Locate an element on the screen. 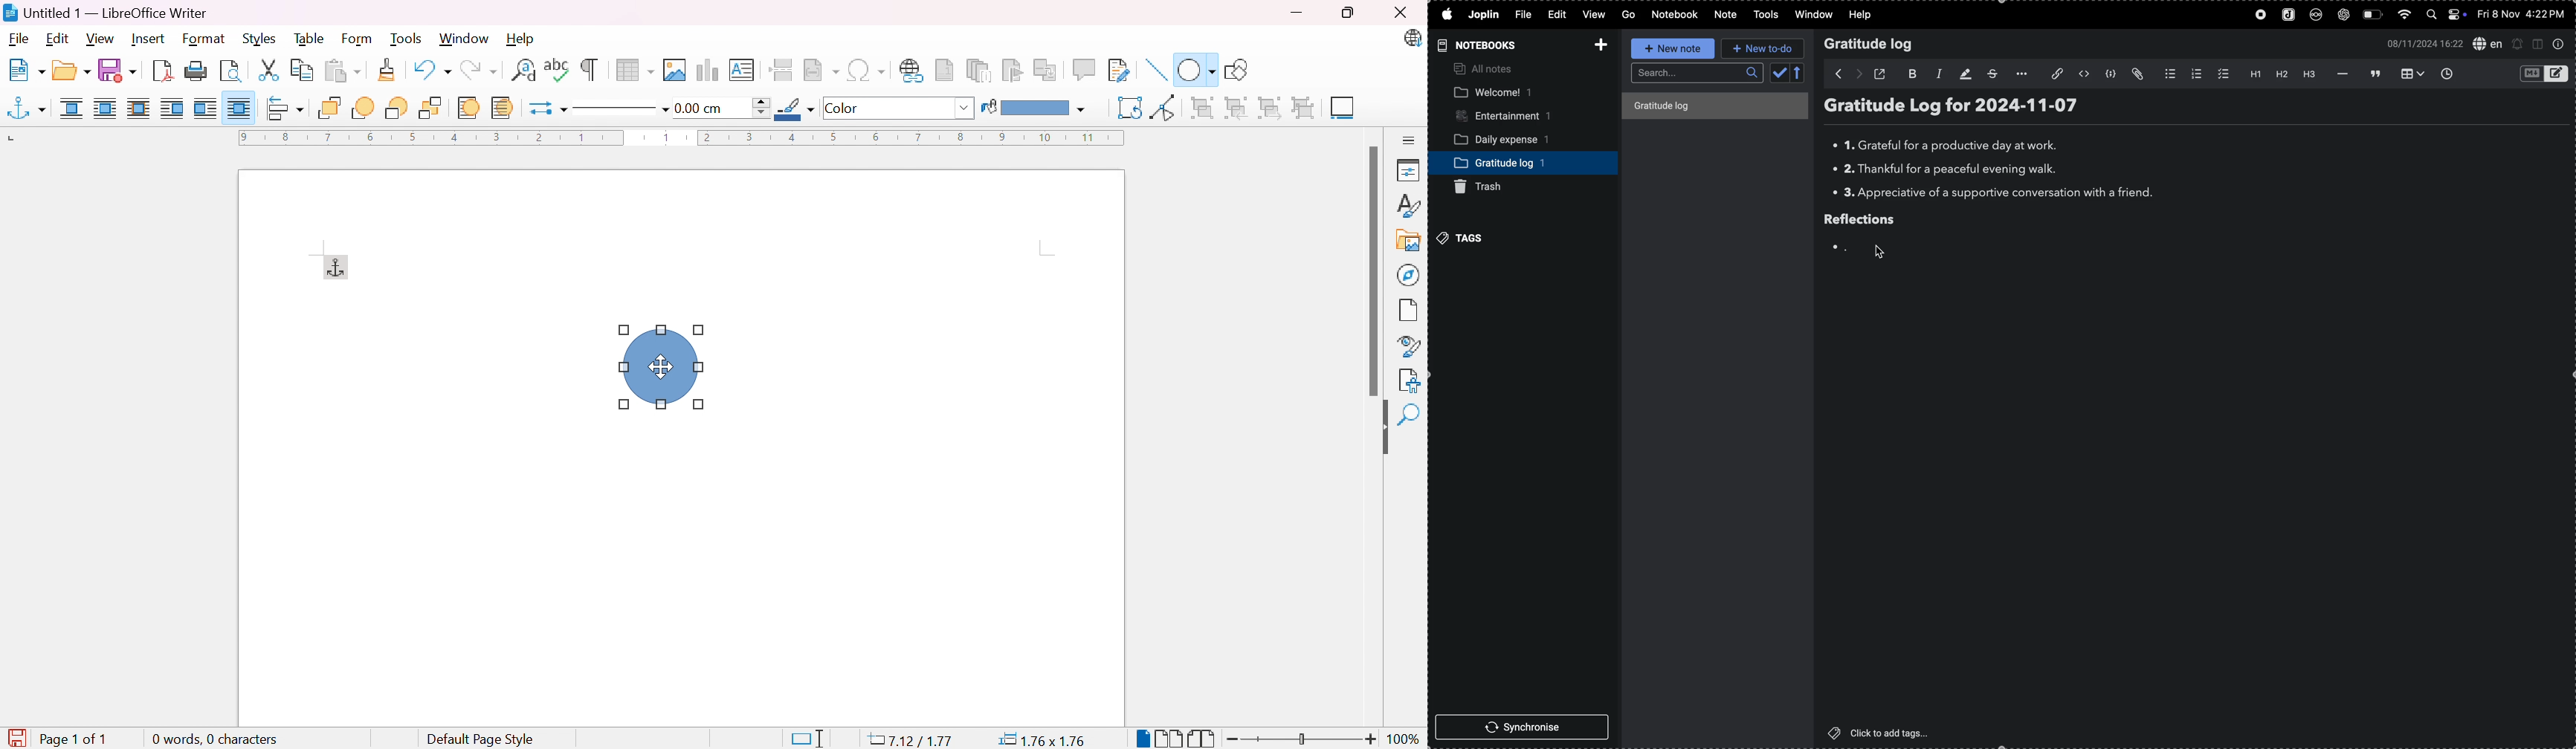 The image size is (2576, 756). add is located at coordinates (1597, 45).